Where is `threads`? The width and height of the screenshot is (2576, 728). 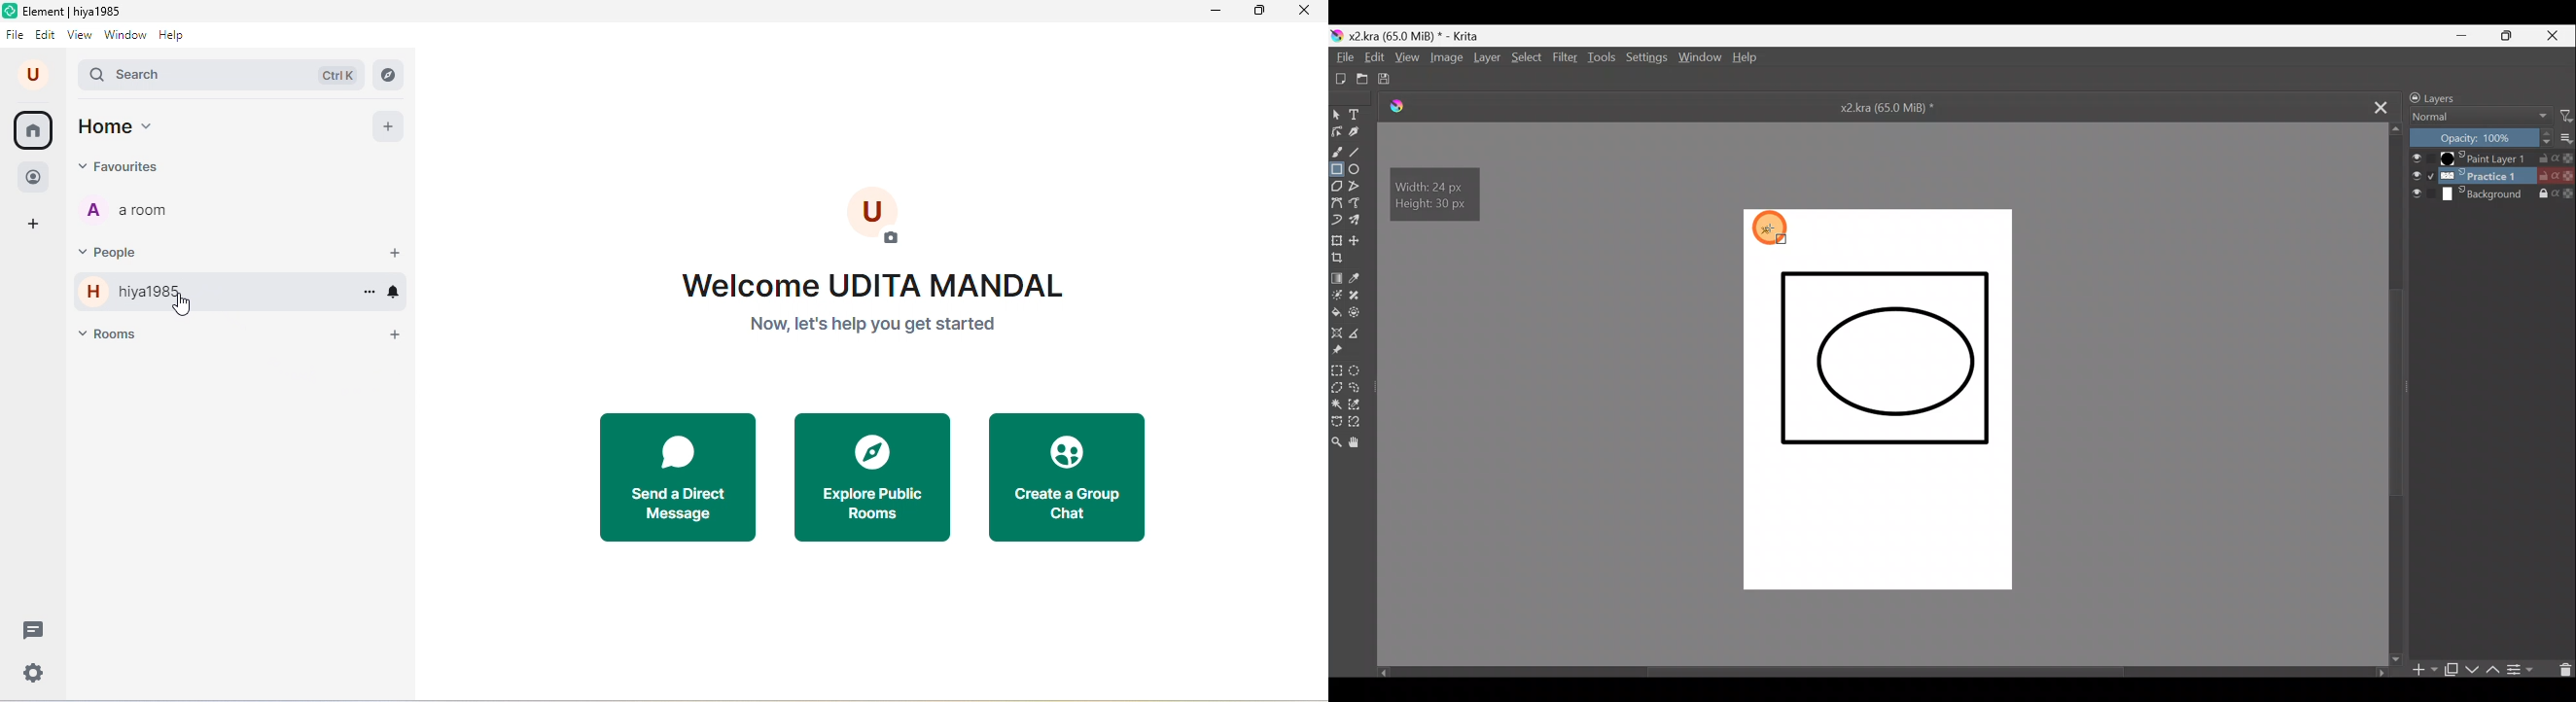 threads is located at coordinates (35, 630).